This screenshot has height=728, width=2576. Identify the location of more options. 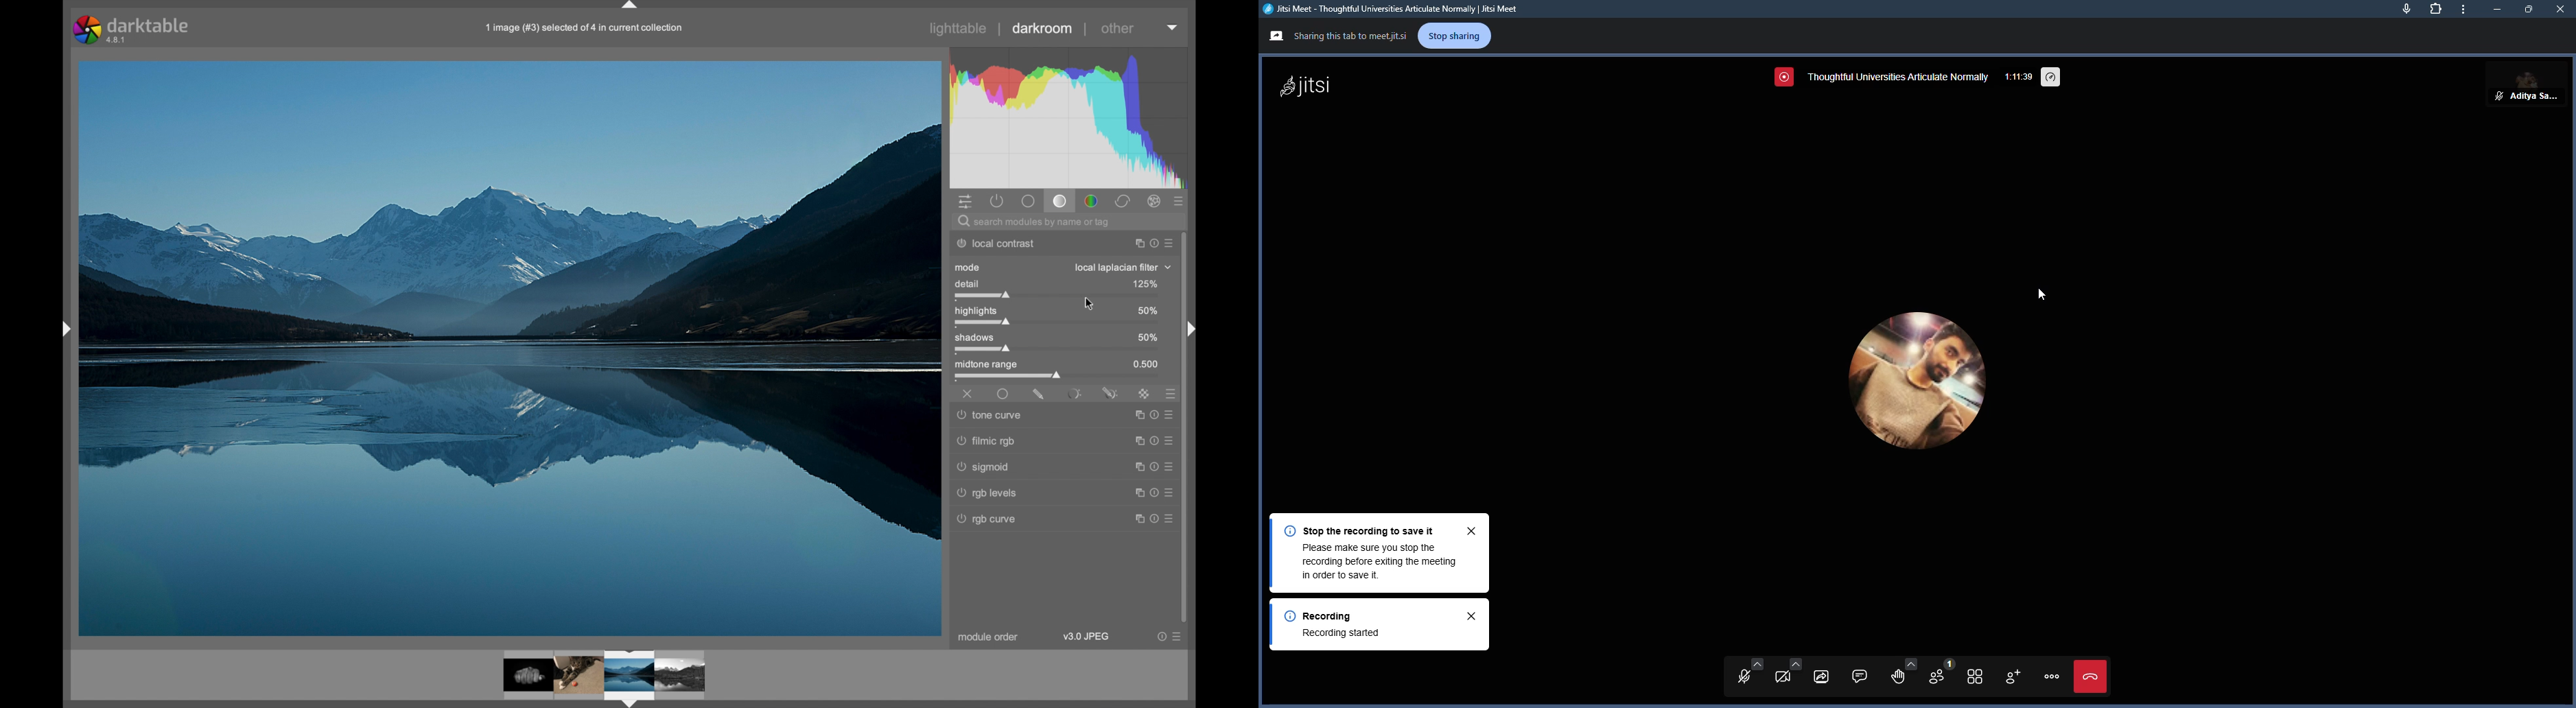
(1154, 243).